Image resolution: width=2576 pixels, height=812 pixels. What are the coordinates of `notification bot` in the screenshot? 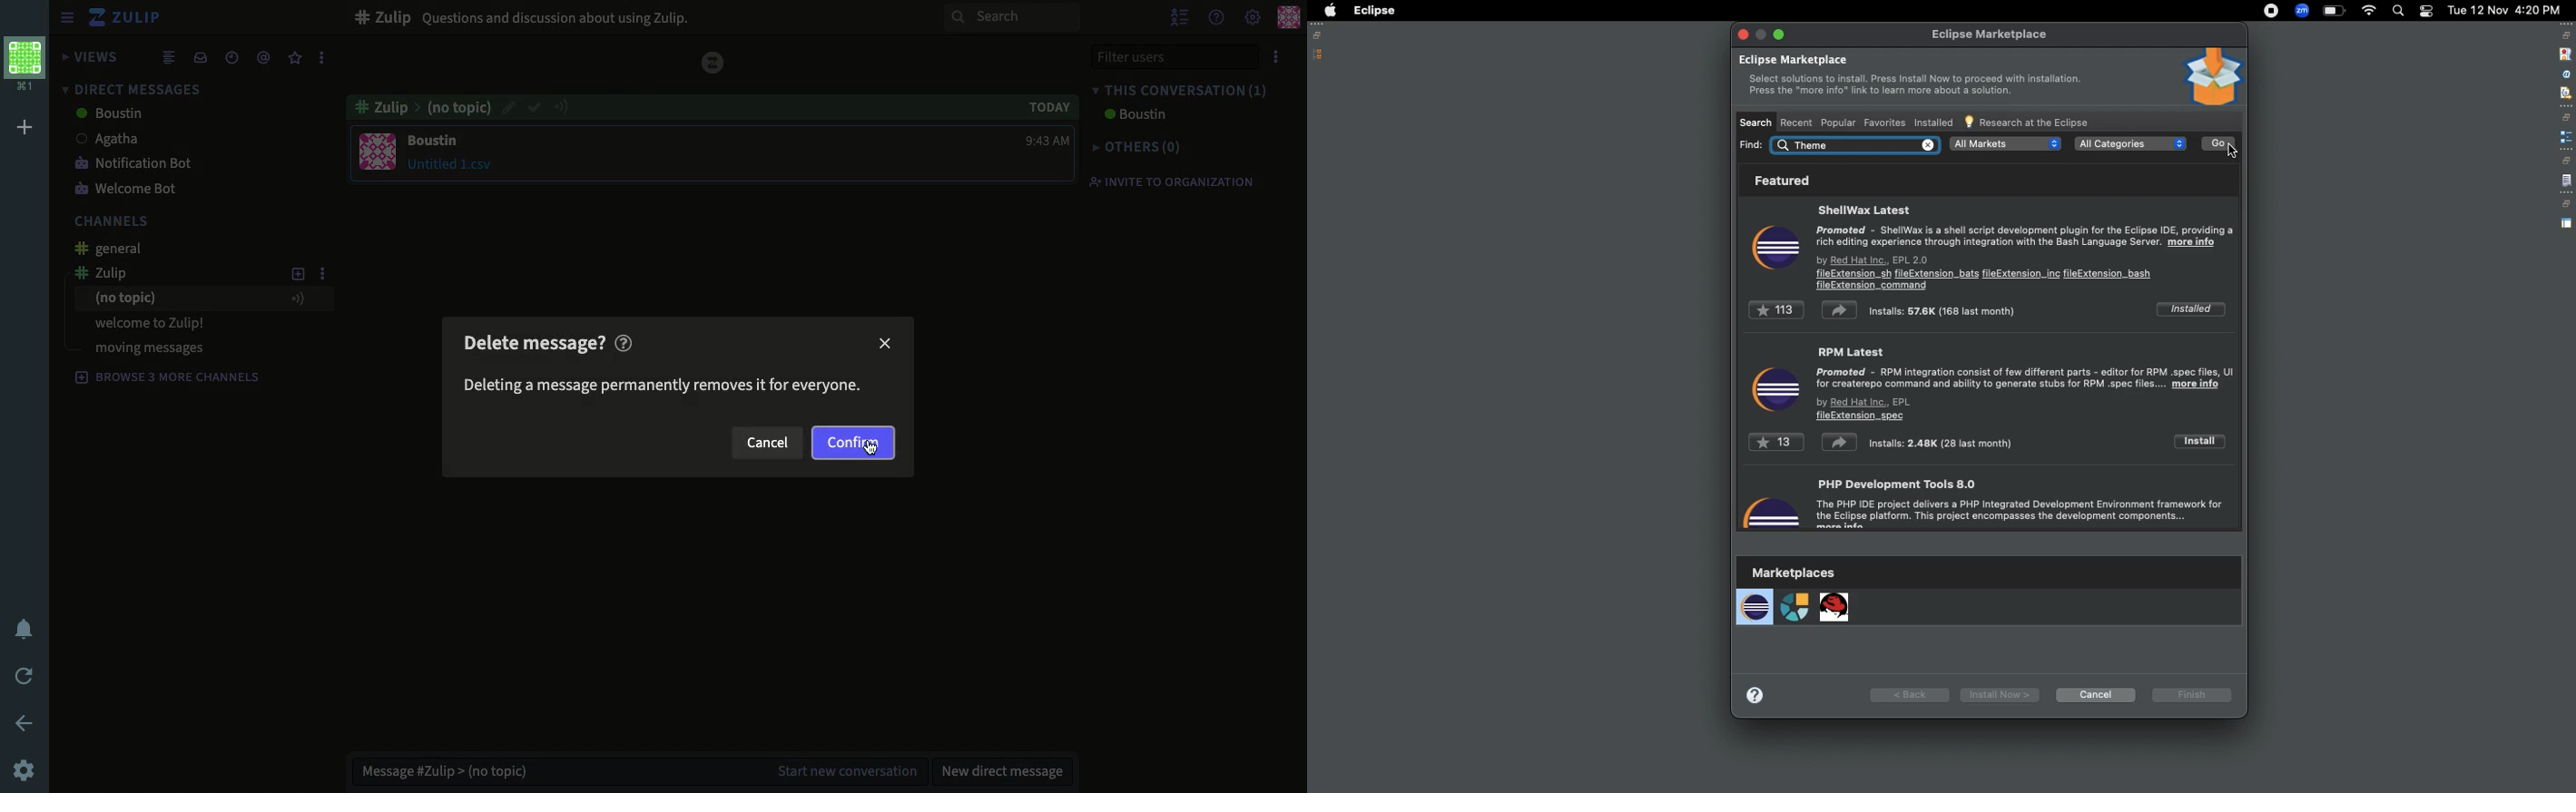 It's located at (136, 165).